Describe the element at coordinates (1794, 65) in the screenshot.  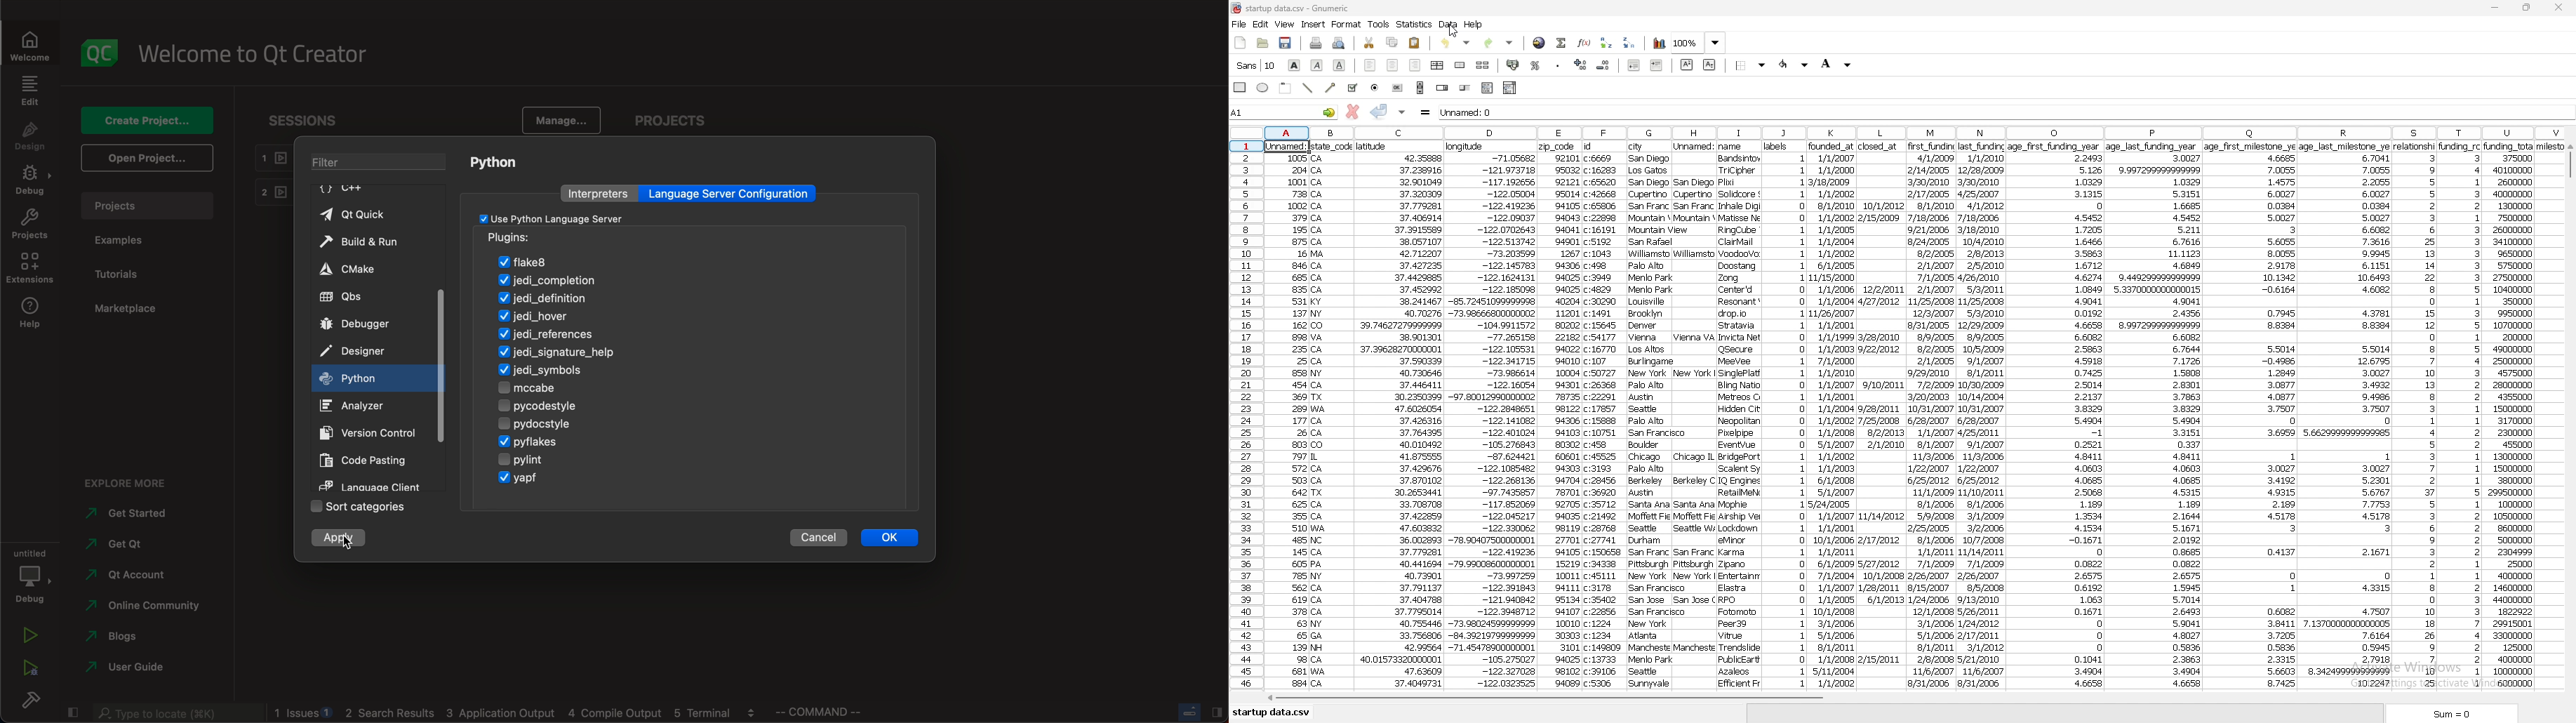
I see `foreground` at that location.